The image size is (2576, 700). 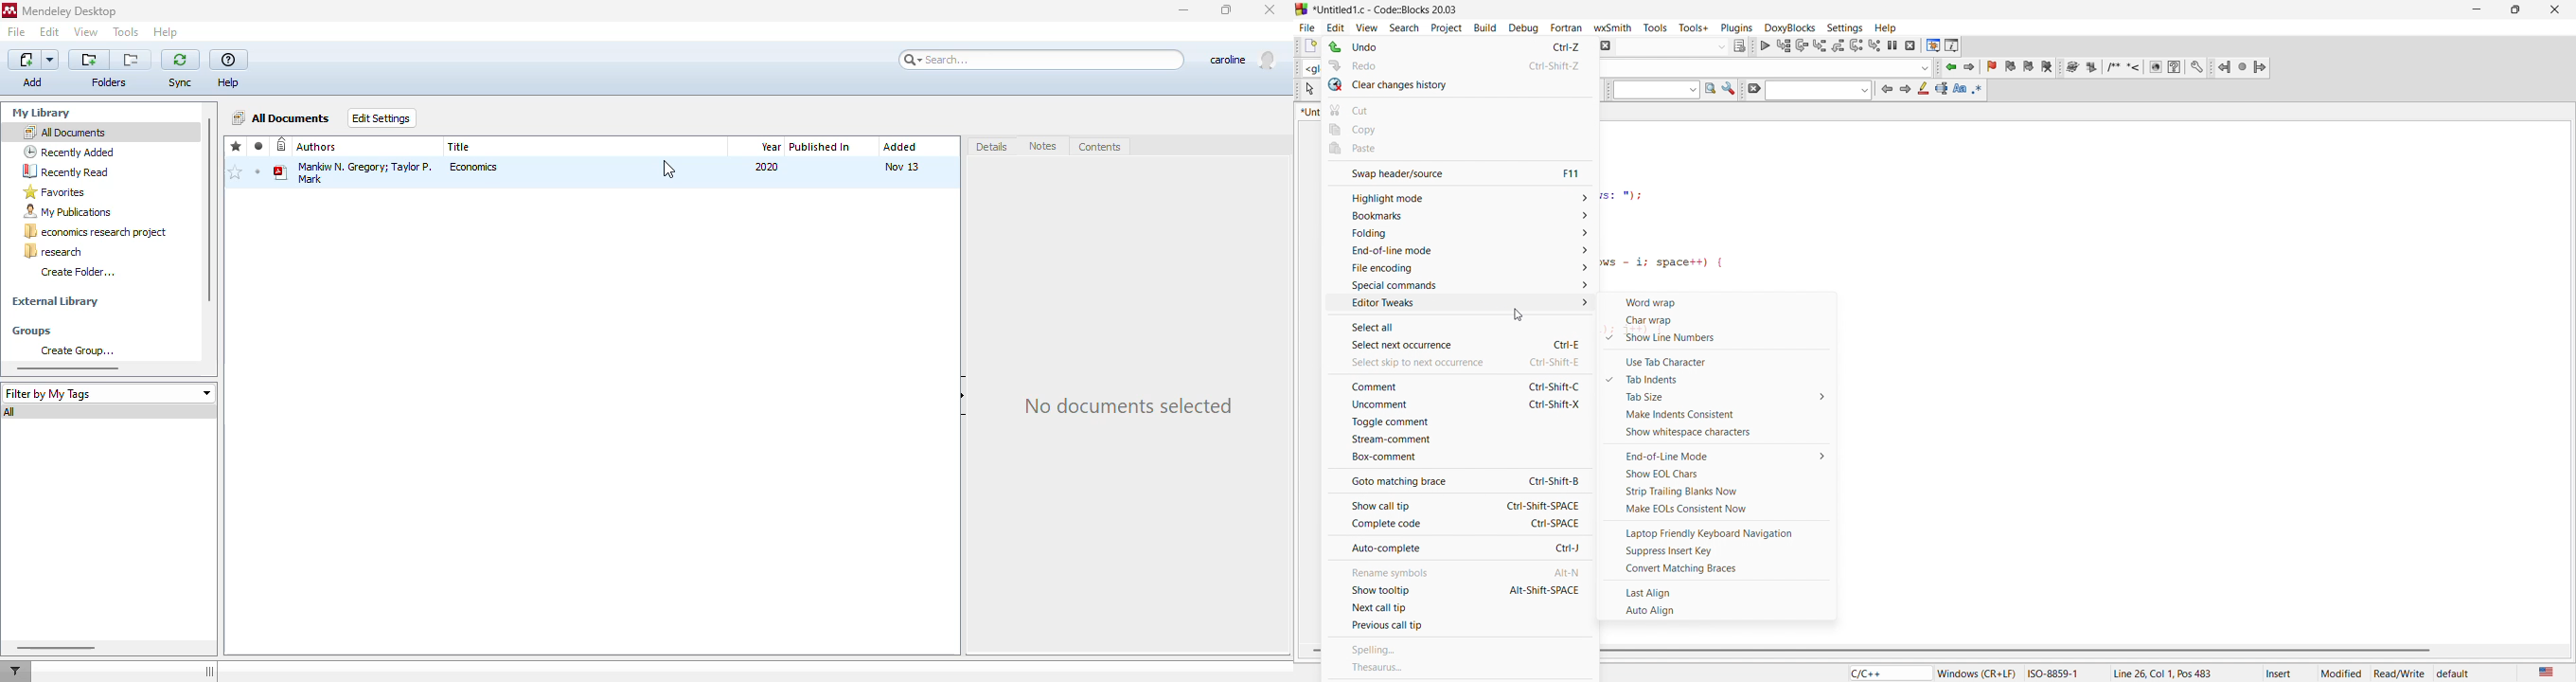 I want to click on te
Ctrl-Shift-£, so click(x=1551, y=363).